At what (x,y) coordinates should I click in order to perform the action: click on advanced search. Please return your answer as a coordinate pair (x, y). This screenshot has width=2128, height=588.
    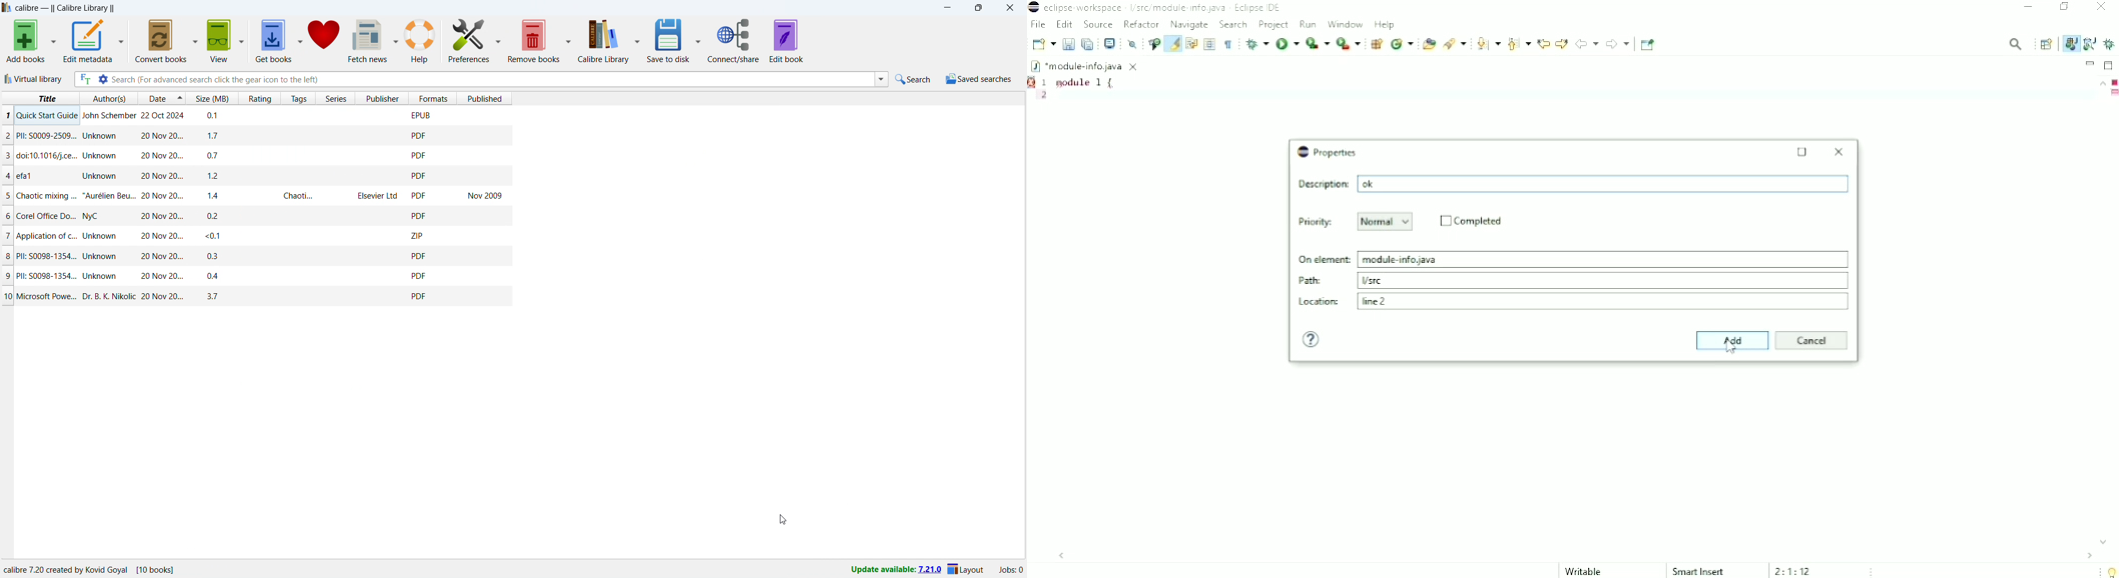
    Looking at the image, I should click on (103, 79).